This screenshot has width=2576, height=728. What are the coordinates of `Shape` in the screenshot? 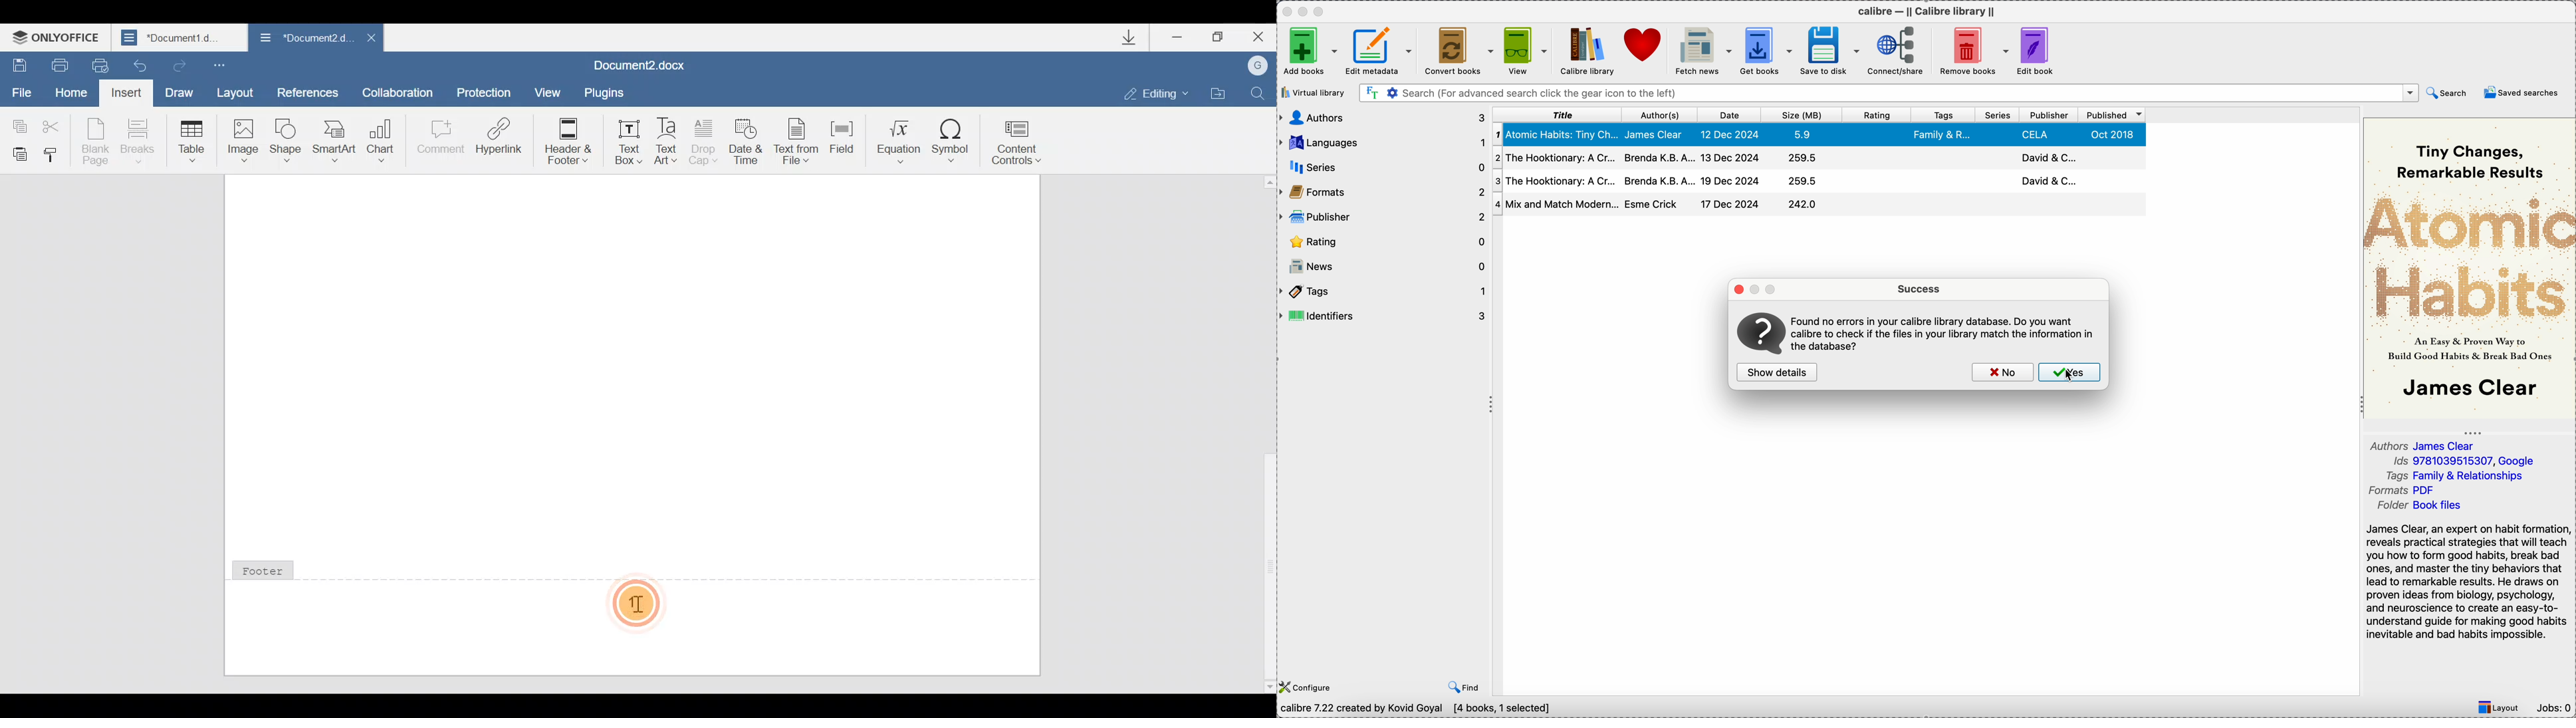 It's located at (287, 139).